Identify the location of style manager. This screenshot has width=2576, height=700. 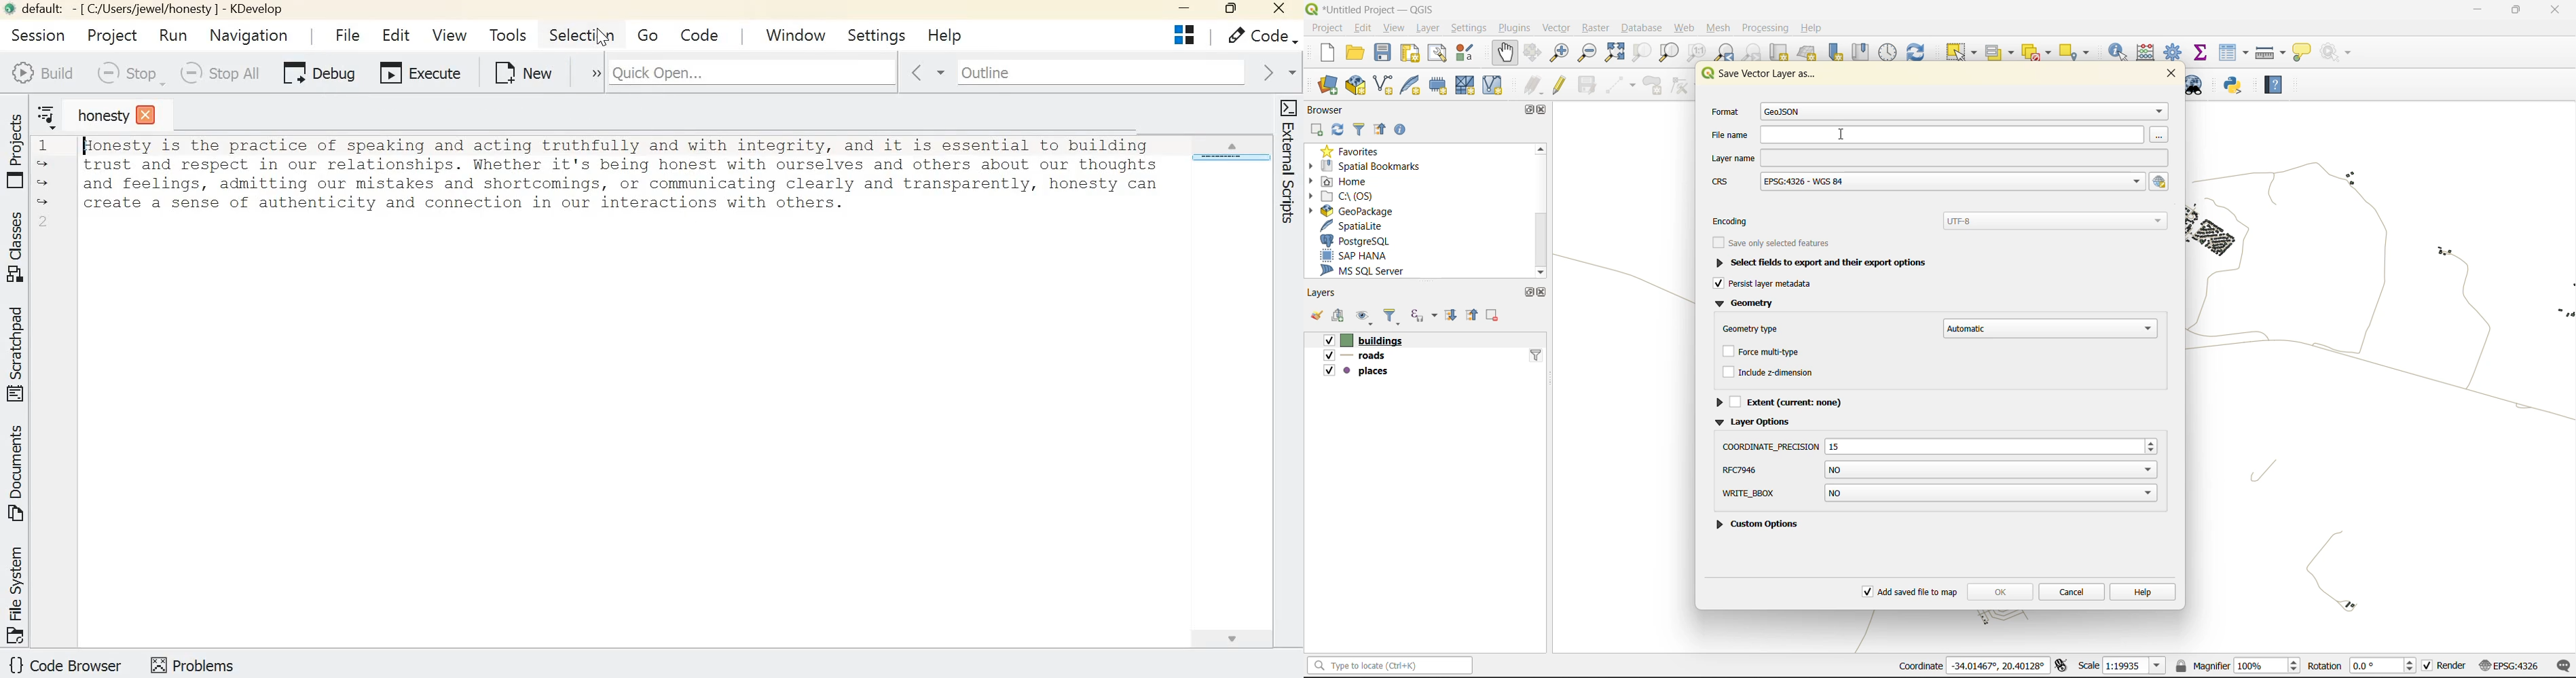
(1465, 54).